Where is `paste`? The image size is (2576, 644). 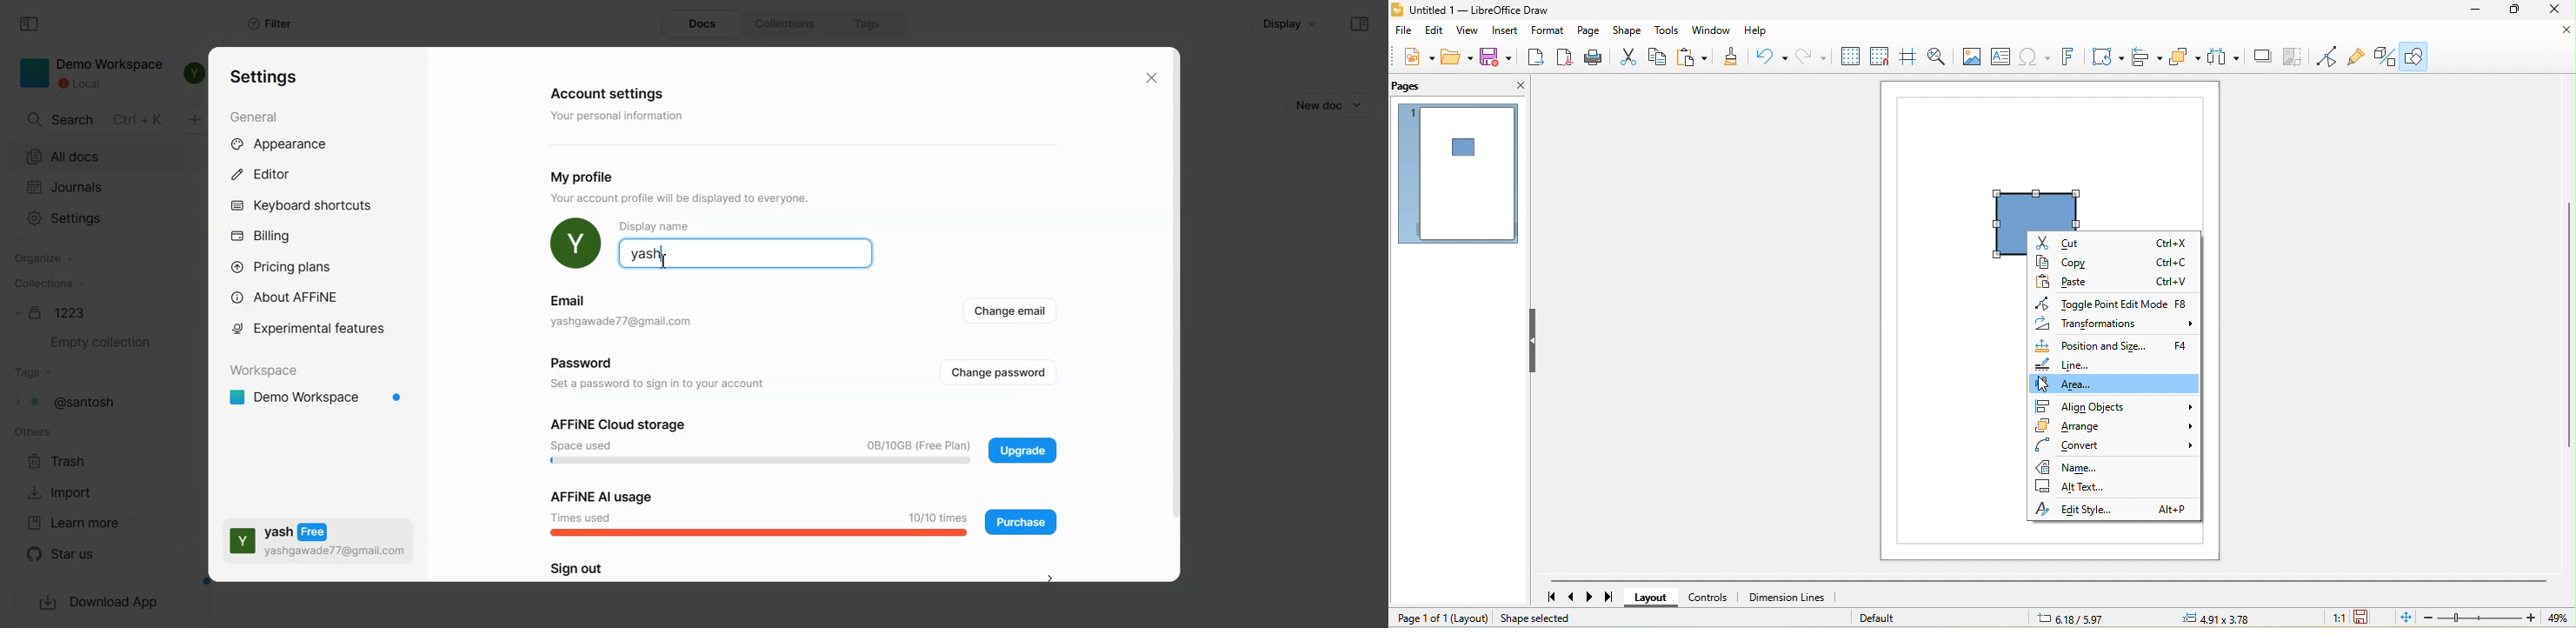 paste is located at coordinates (1694, 60).